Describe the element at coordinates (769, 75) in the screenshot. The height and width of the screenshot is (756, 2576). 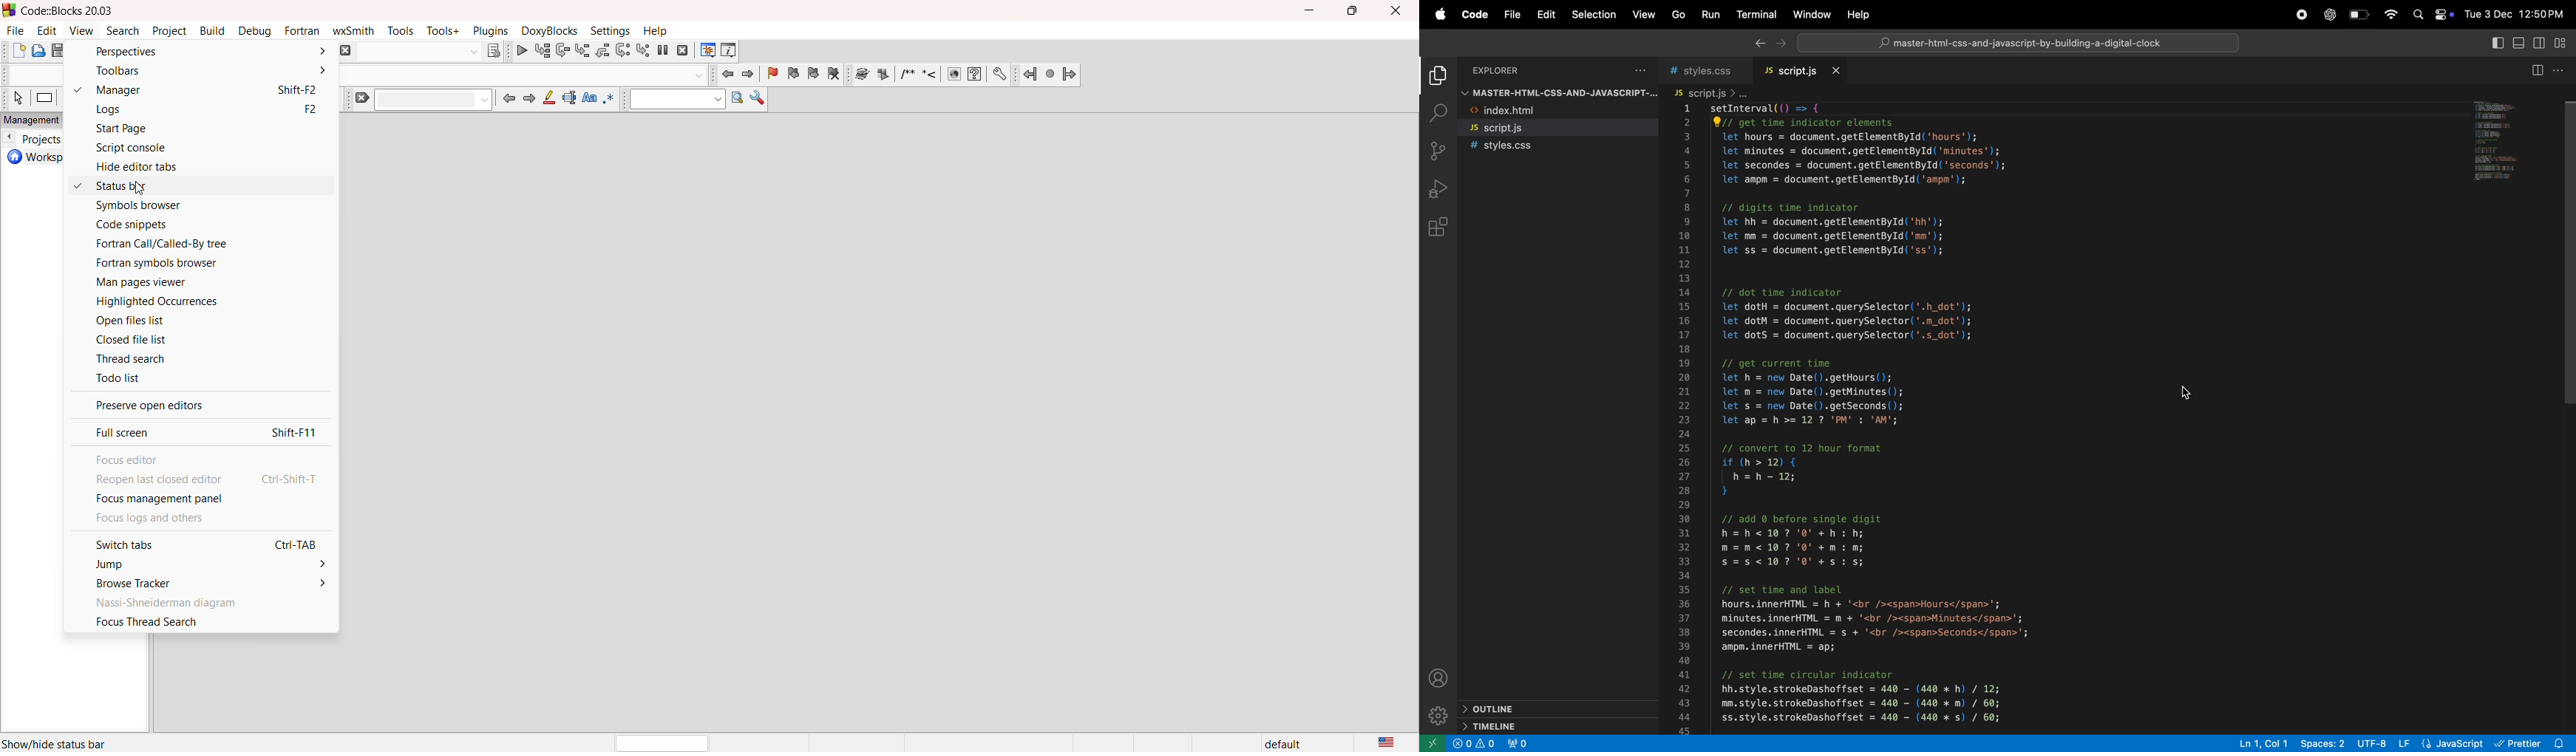
I see `toggle bookmark ` at that location.